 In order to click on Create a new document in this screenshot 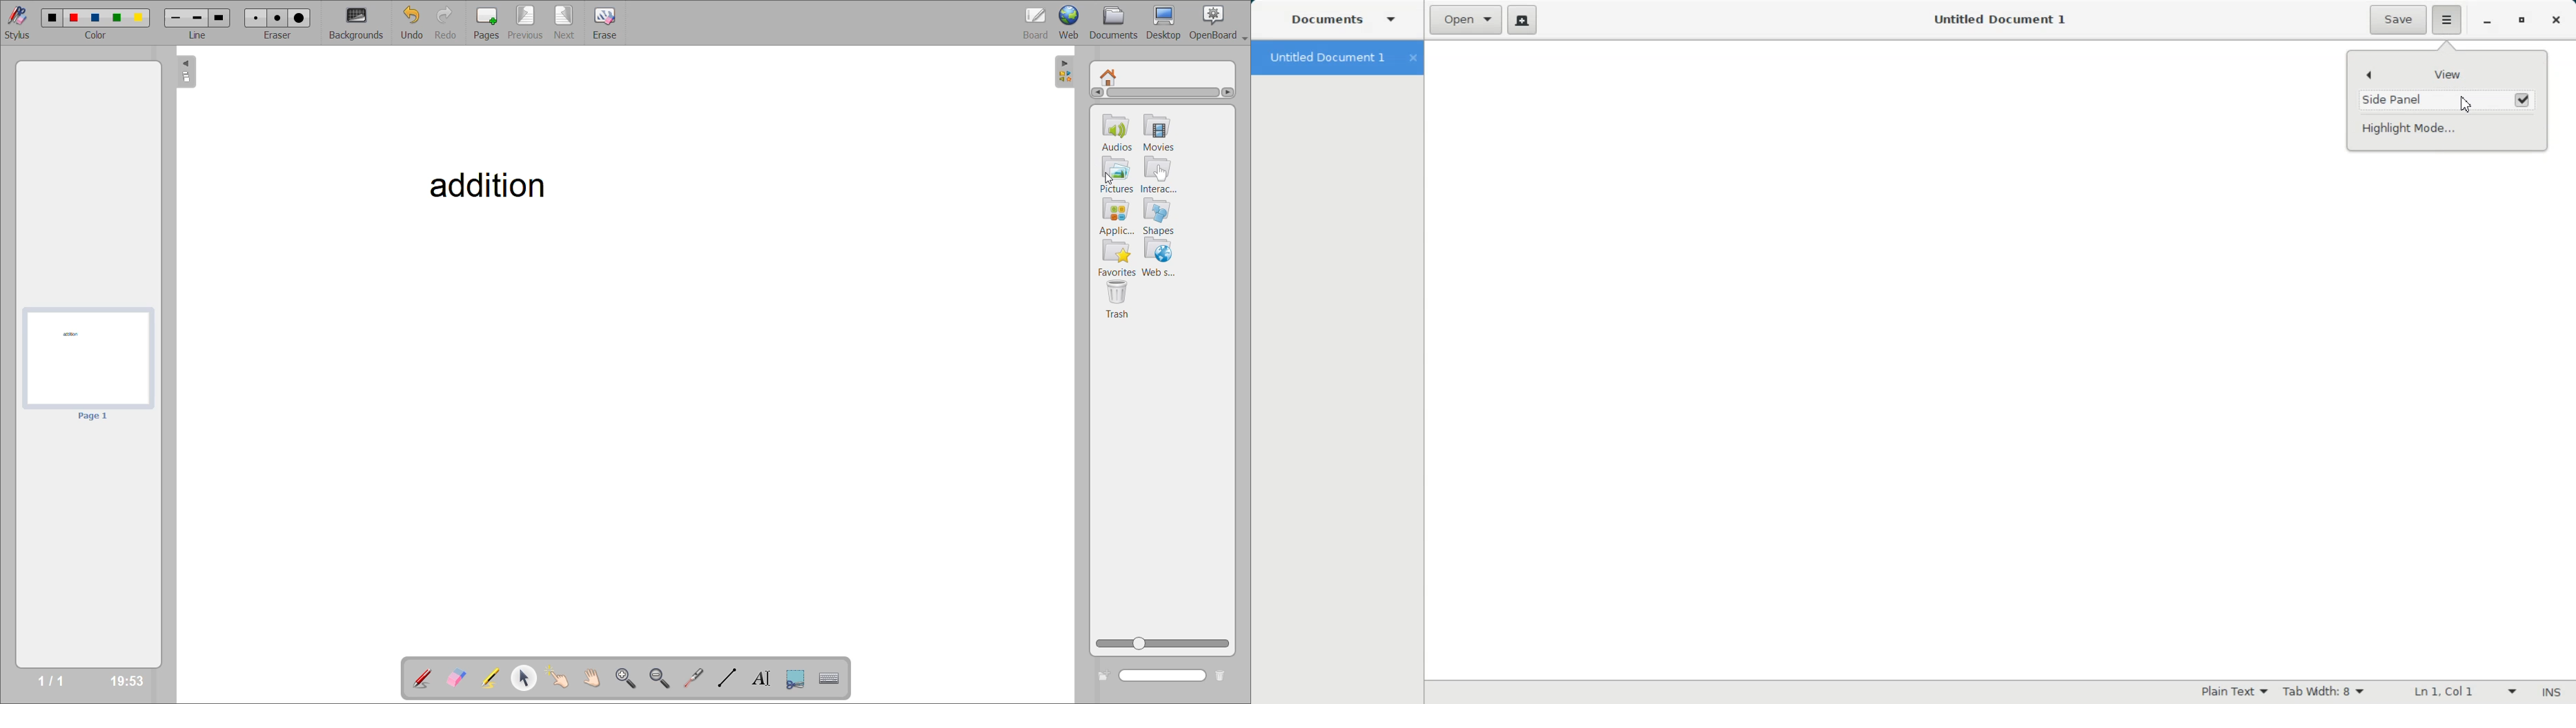, I will do `click(1523, 19)`.